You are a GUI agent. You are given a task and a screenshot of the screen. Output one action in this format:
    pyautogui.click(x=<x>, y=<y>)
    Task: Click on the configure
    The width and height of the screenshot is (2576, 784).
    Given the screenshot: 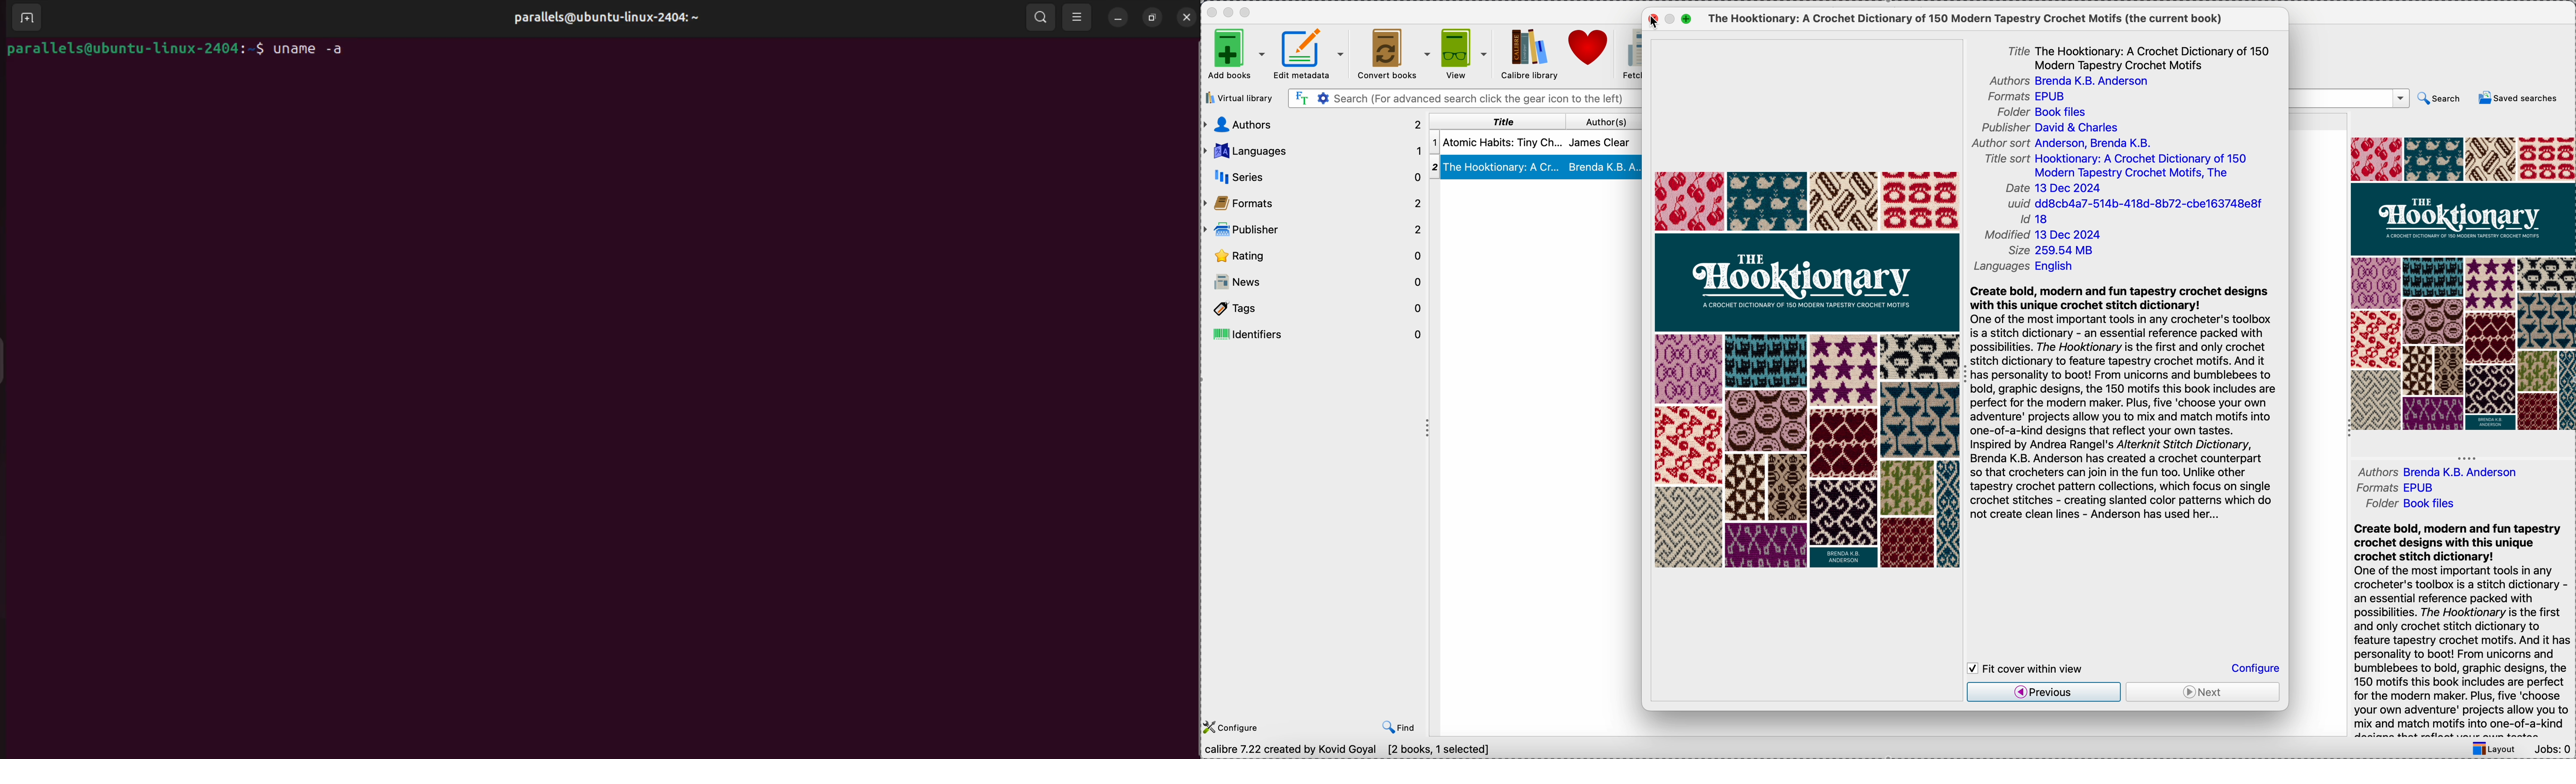 What is the action you would take?
    pyautogui.click(x=2255, y=669)
    